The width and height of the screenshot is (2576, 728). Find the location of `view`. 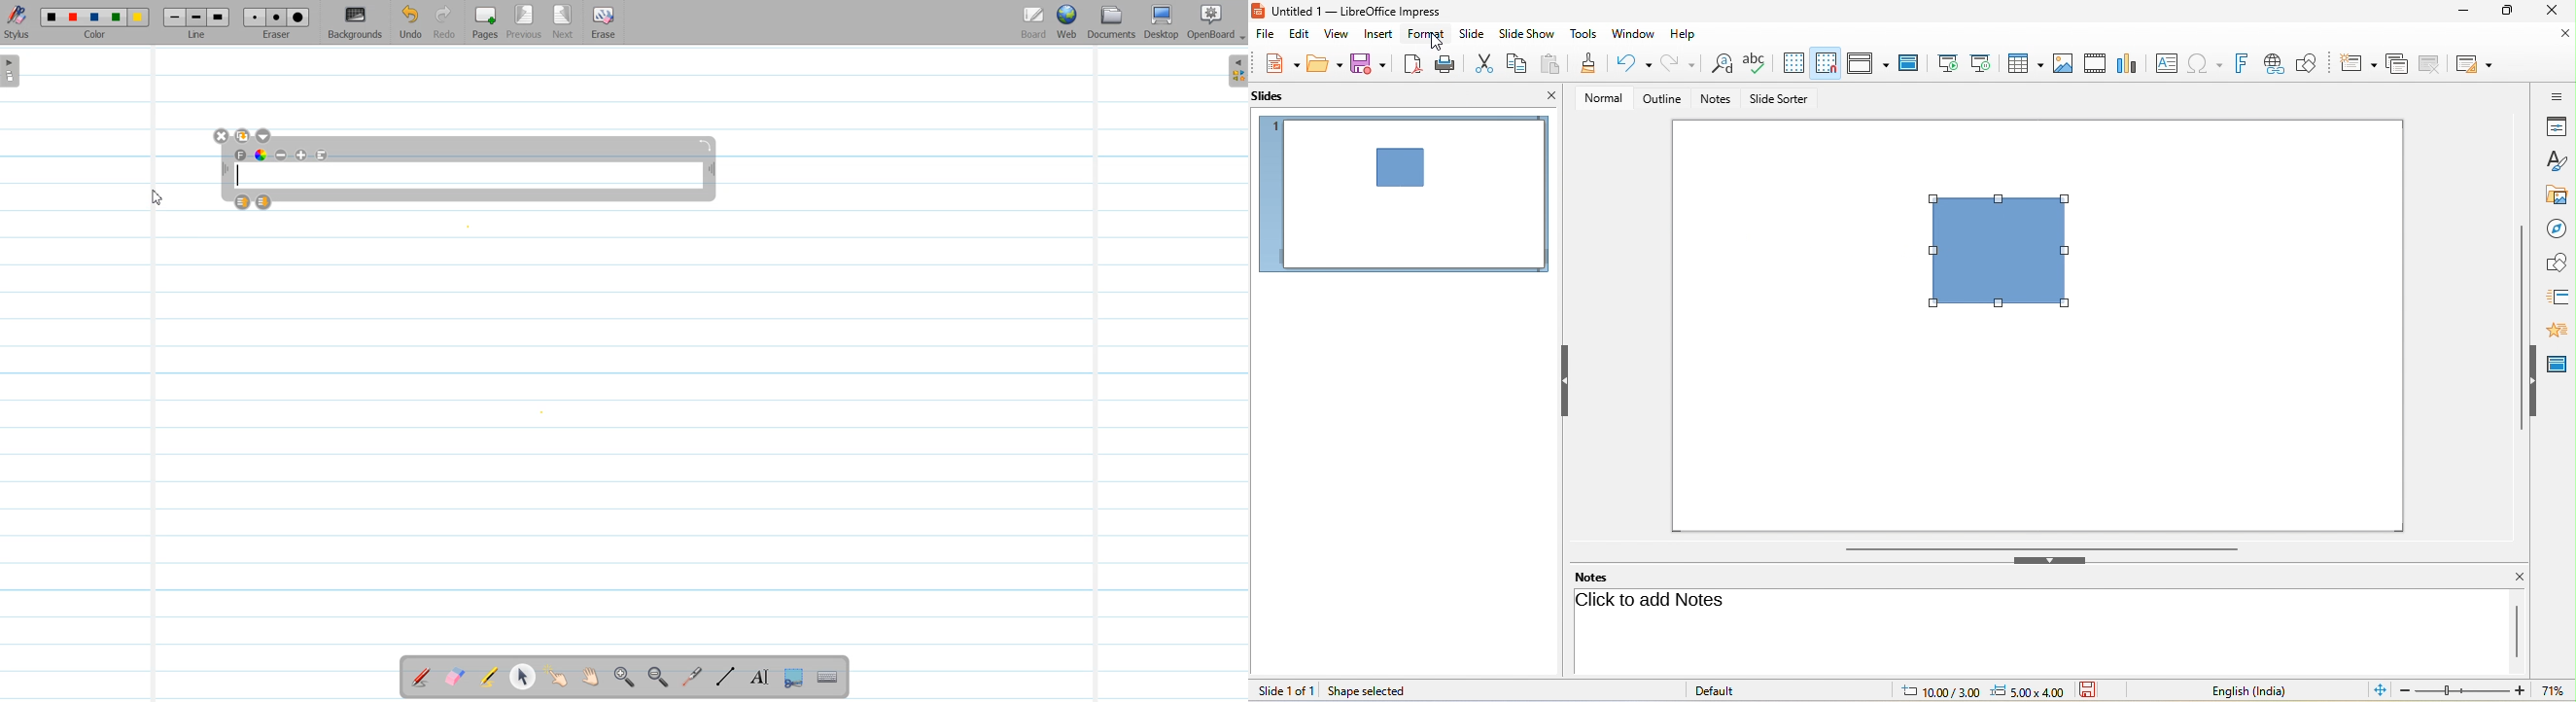

view is located at coordinates (1338, 34).